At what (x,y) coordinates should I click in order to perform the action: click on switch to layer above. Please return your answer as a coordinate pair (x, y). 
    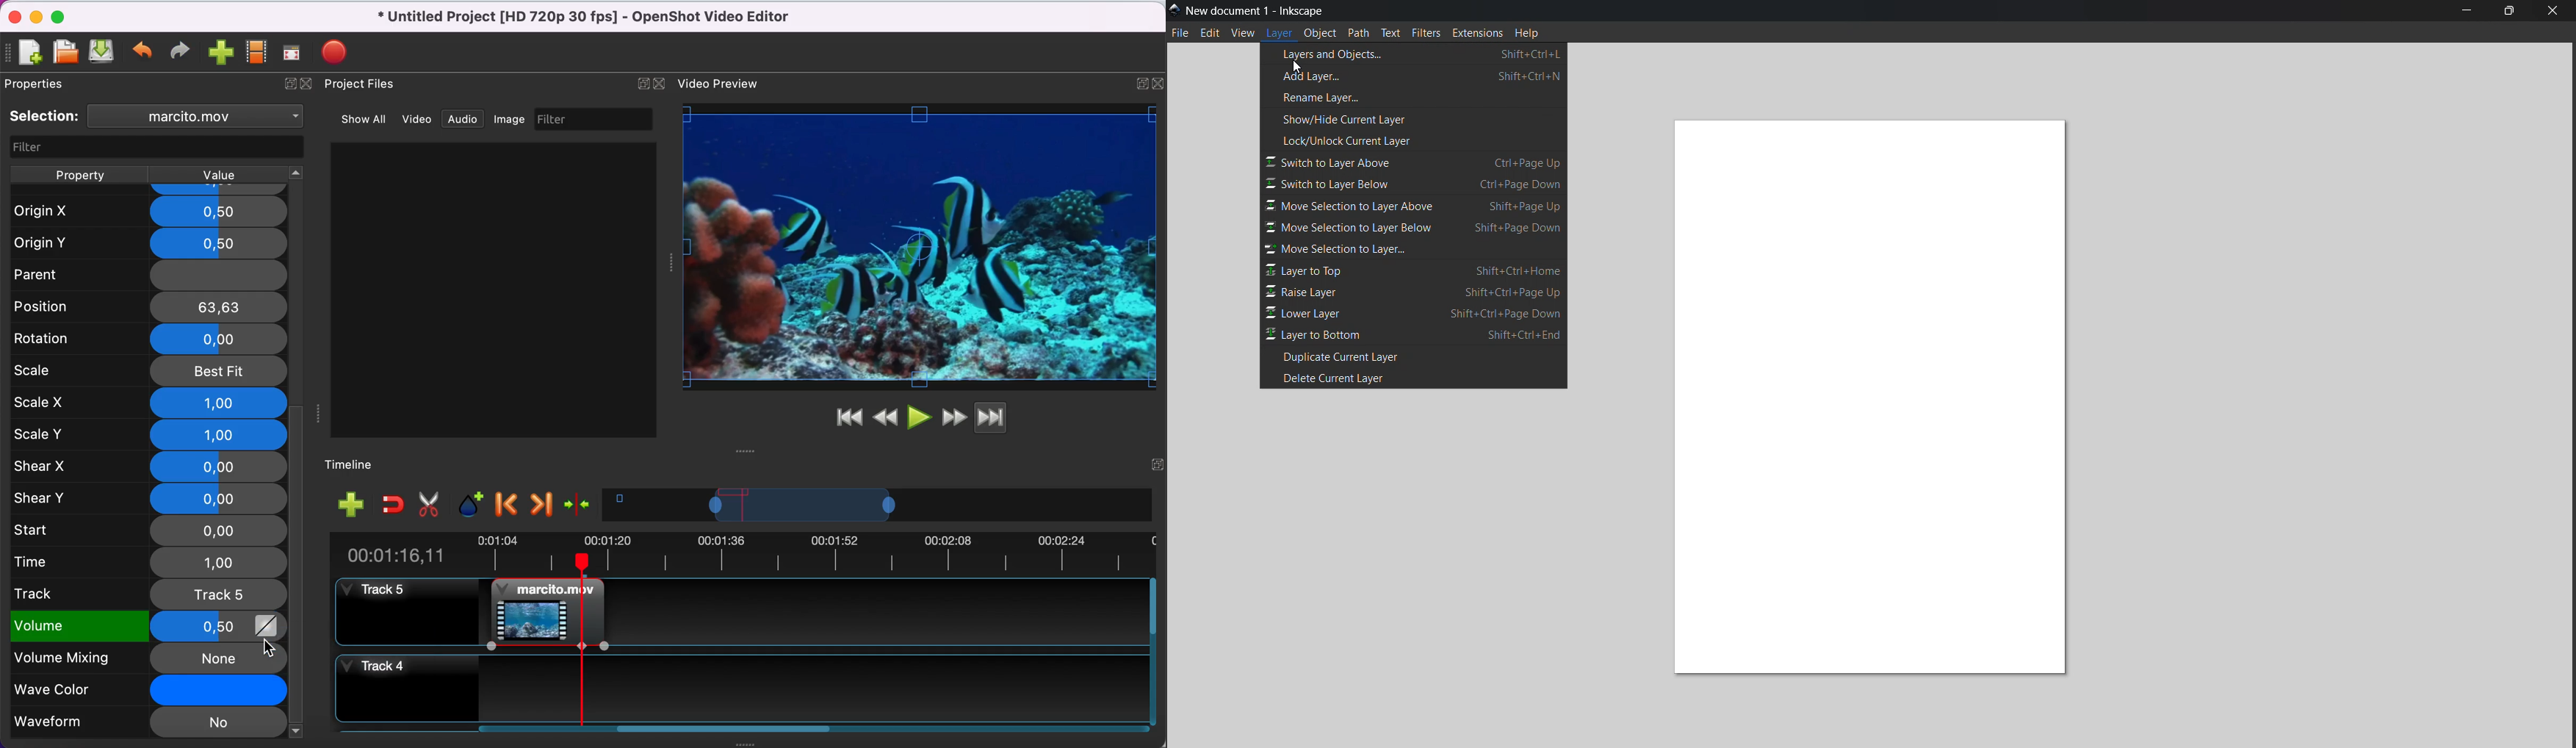
    Looking at the image, I should click on (1413, 162).